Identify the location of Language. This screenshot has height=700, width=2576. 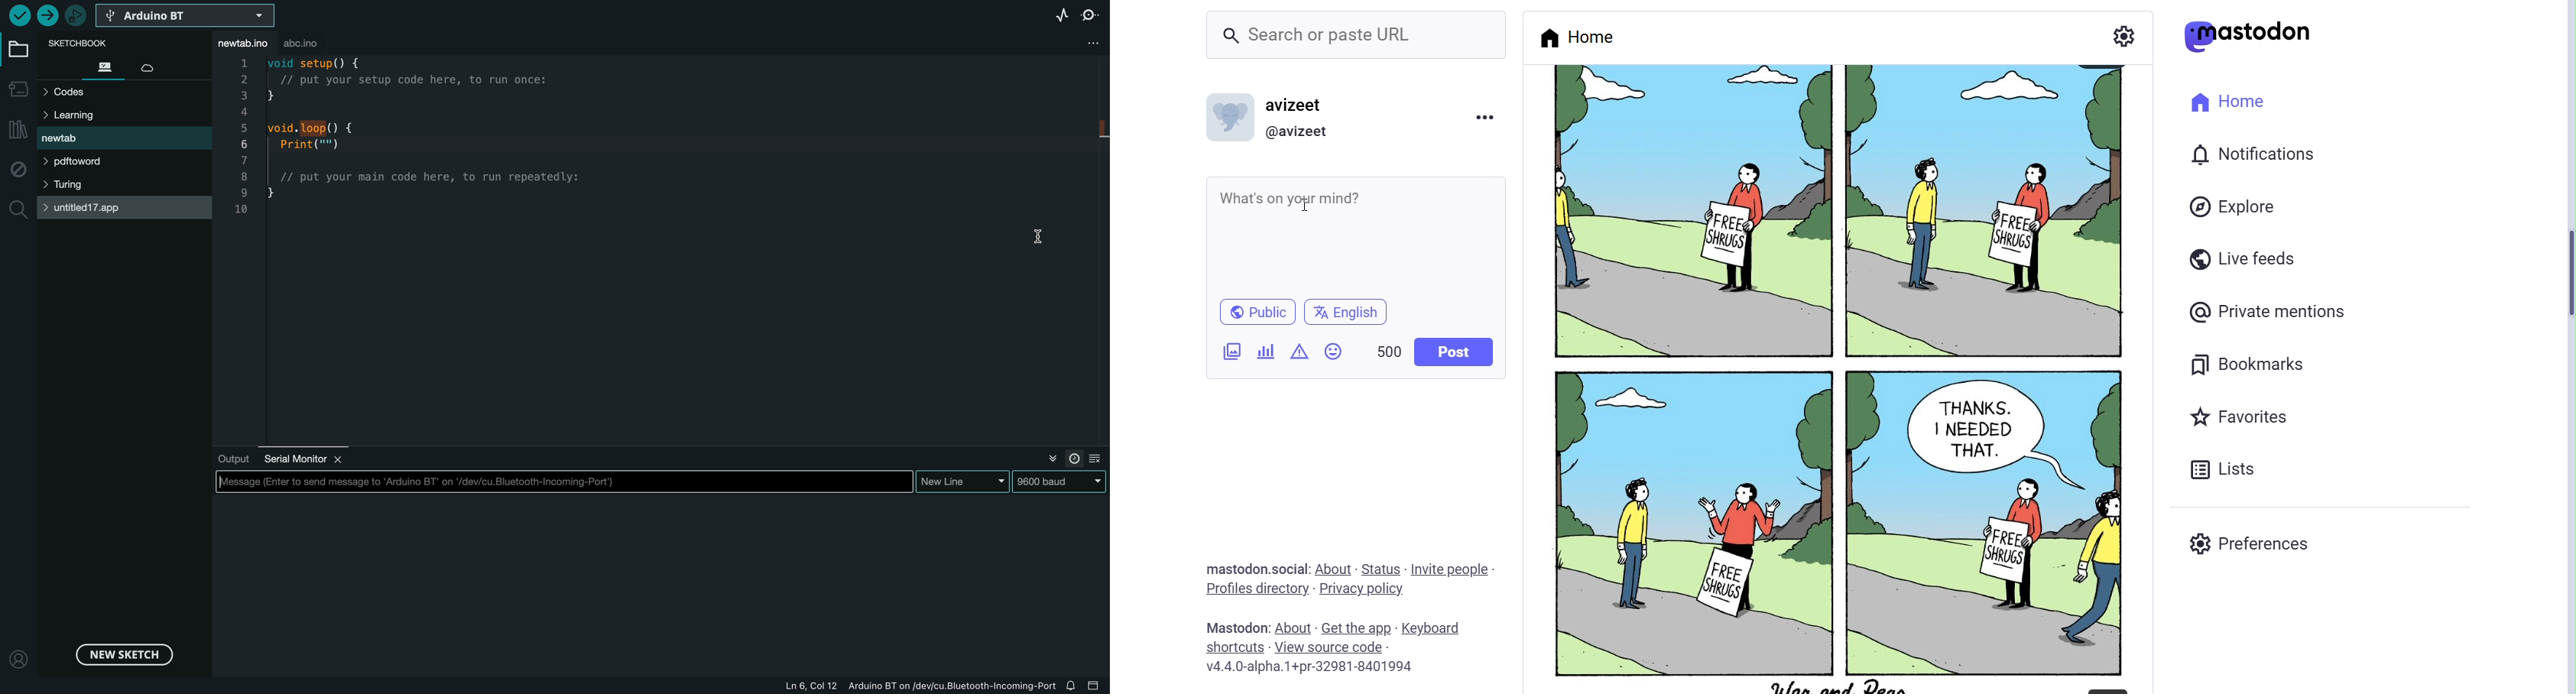
(1347, 311).